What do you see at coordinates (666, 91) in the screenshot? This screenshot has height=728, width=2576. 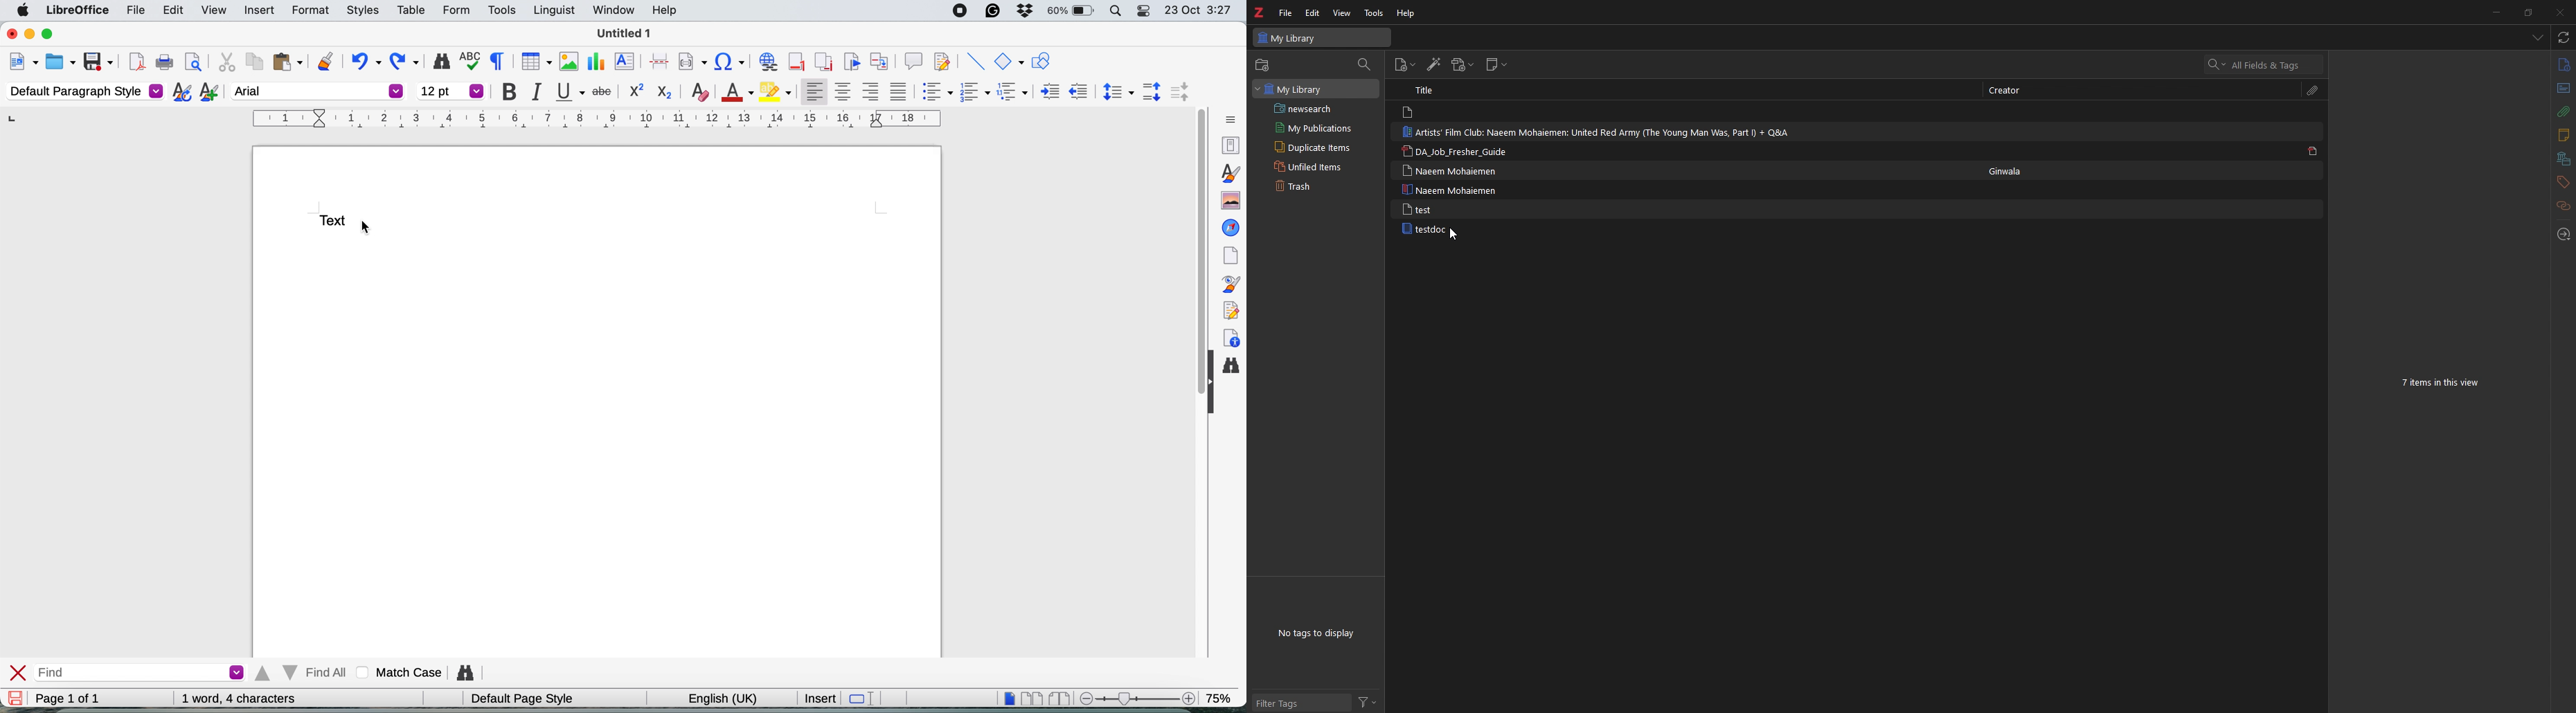 I see `sub script` at bounding box center [666, 91].